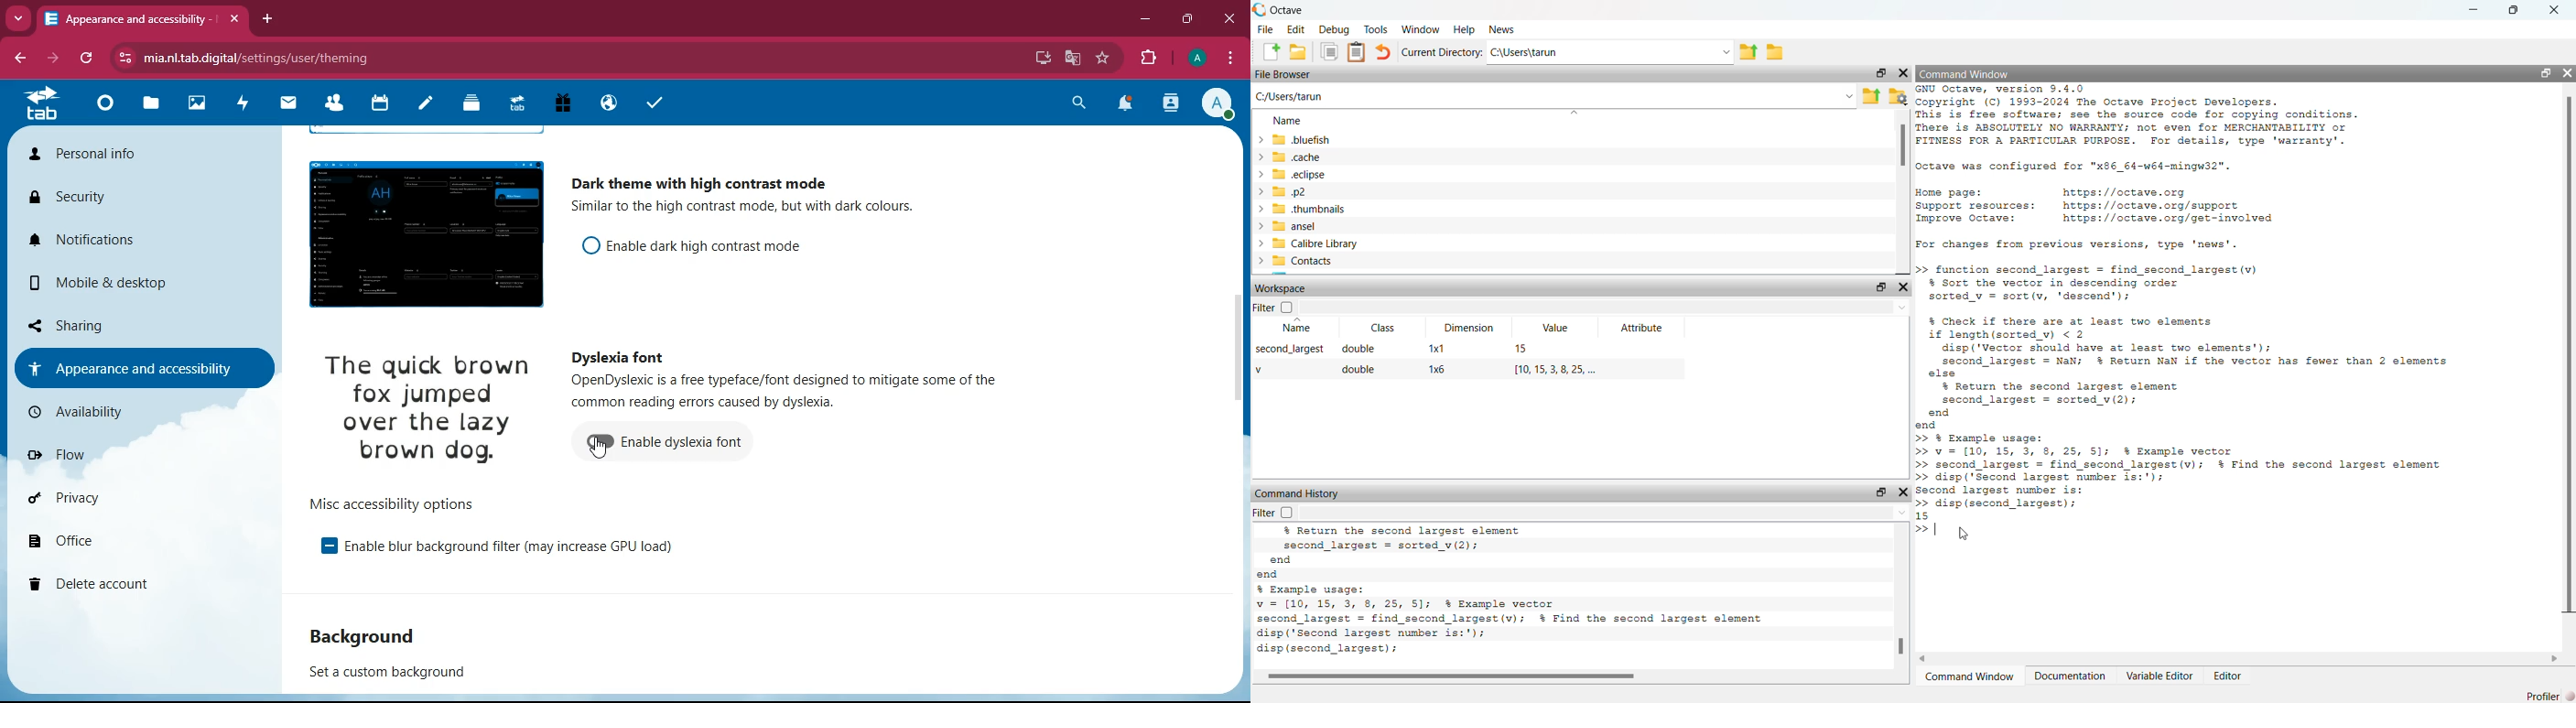  Describe the element at coordinates (394, 503) in the screenshot. I see `options` at that location.